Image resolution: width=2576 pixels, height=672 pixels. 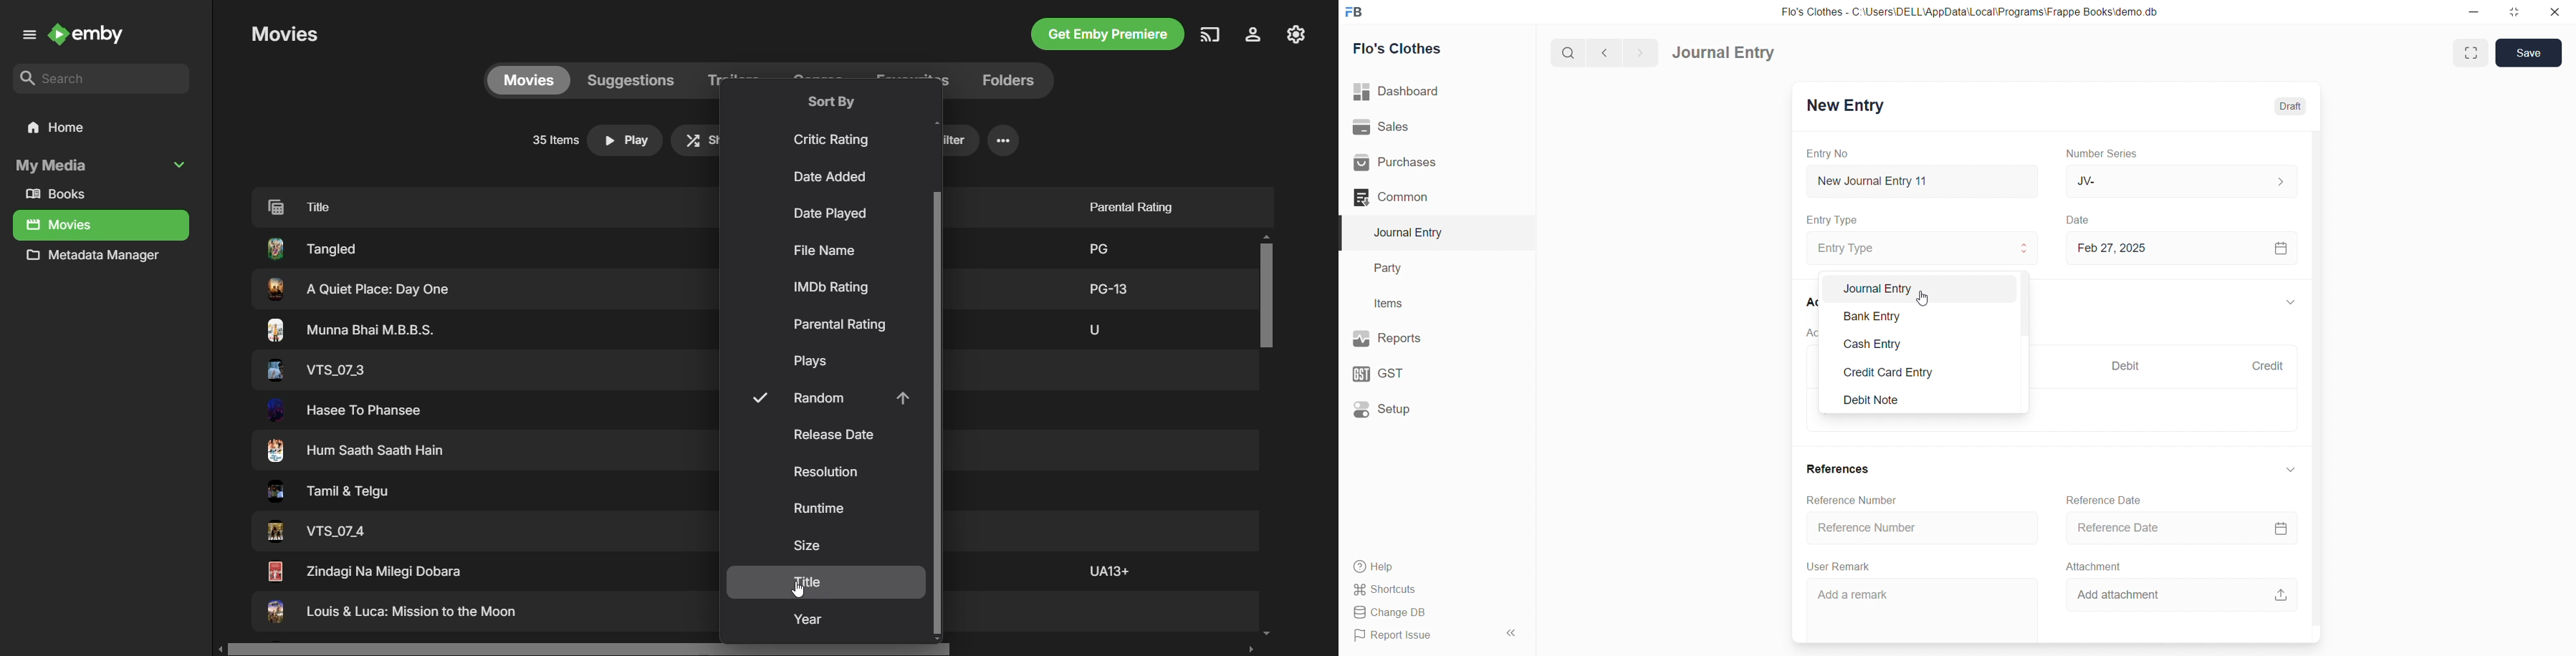 What do you see at coordinates (1359, 11) in the screenshot?
I see `logo` at bounding box center [1359, 11].